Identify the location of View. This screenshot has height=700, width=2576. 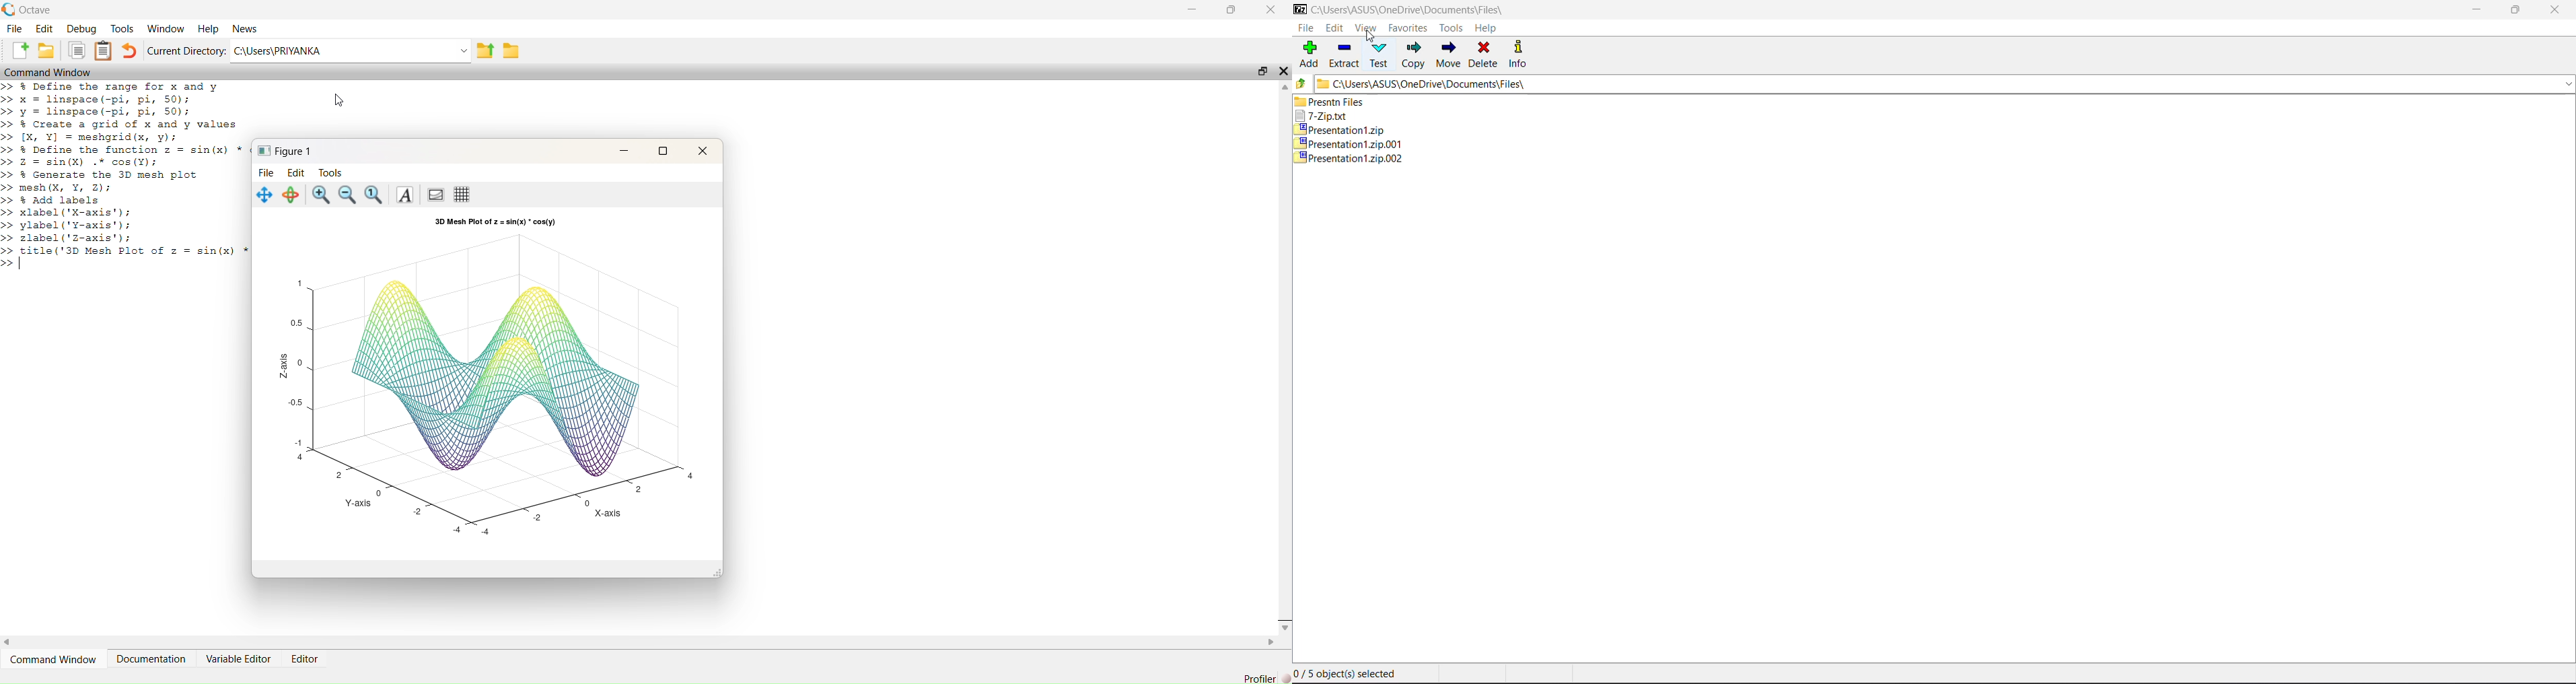
(1369, 29).